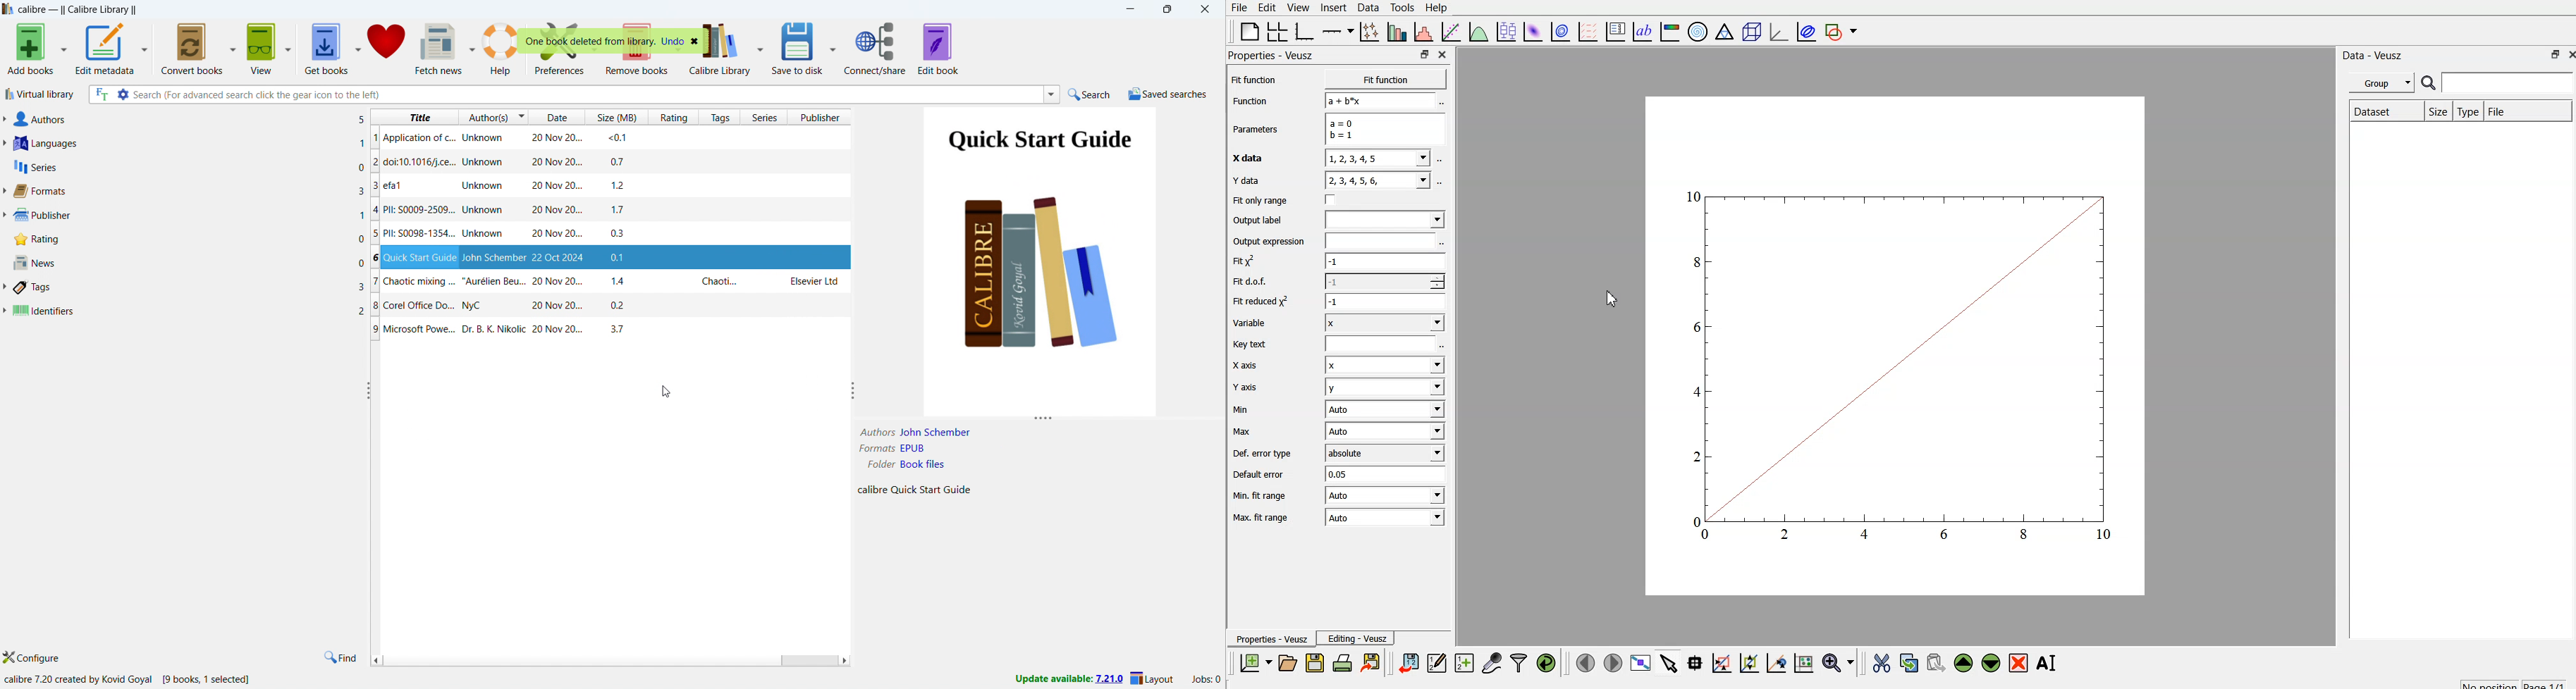  What do you see at coordinates (189, 167) in the screenshot?
I see `series` at bounding box center [189, 167].